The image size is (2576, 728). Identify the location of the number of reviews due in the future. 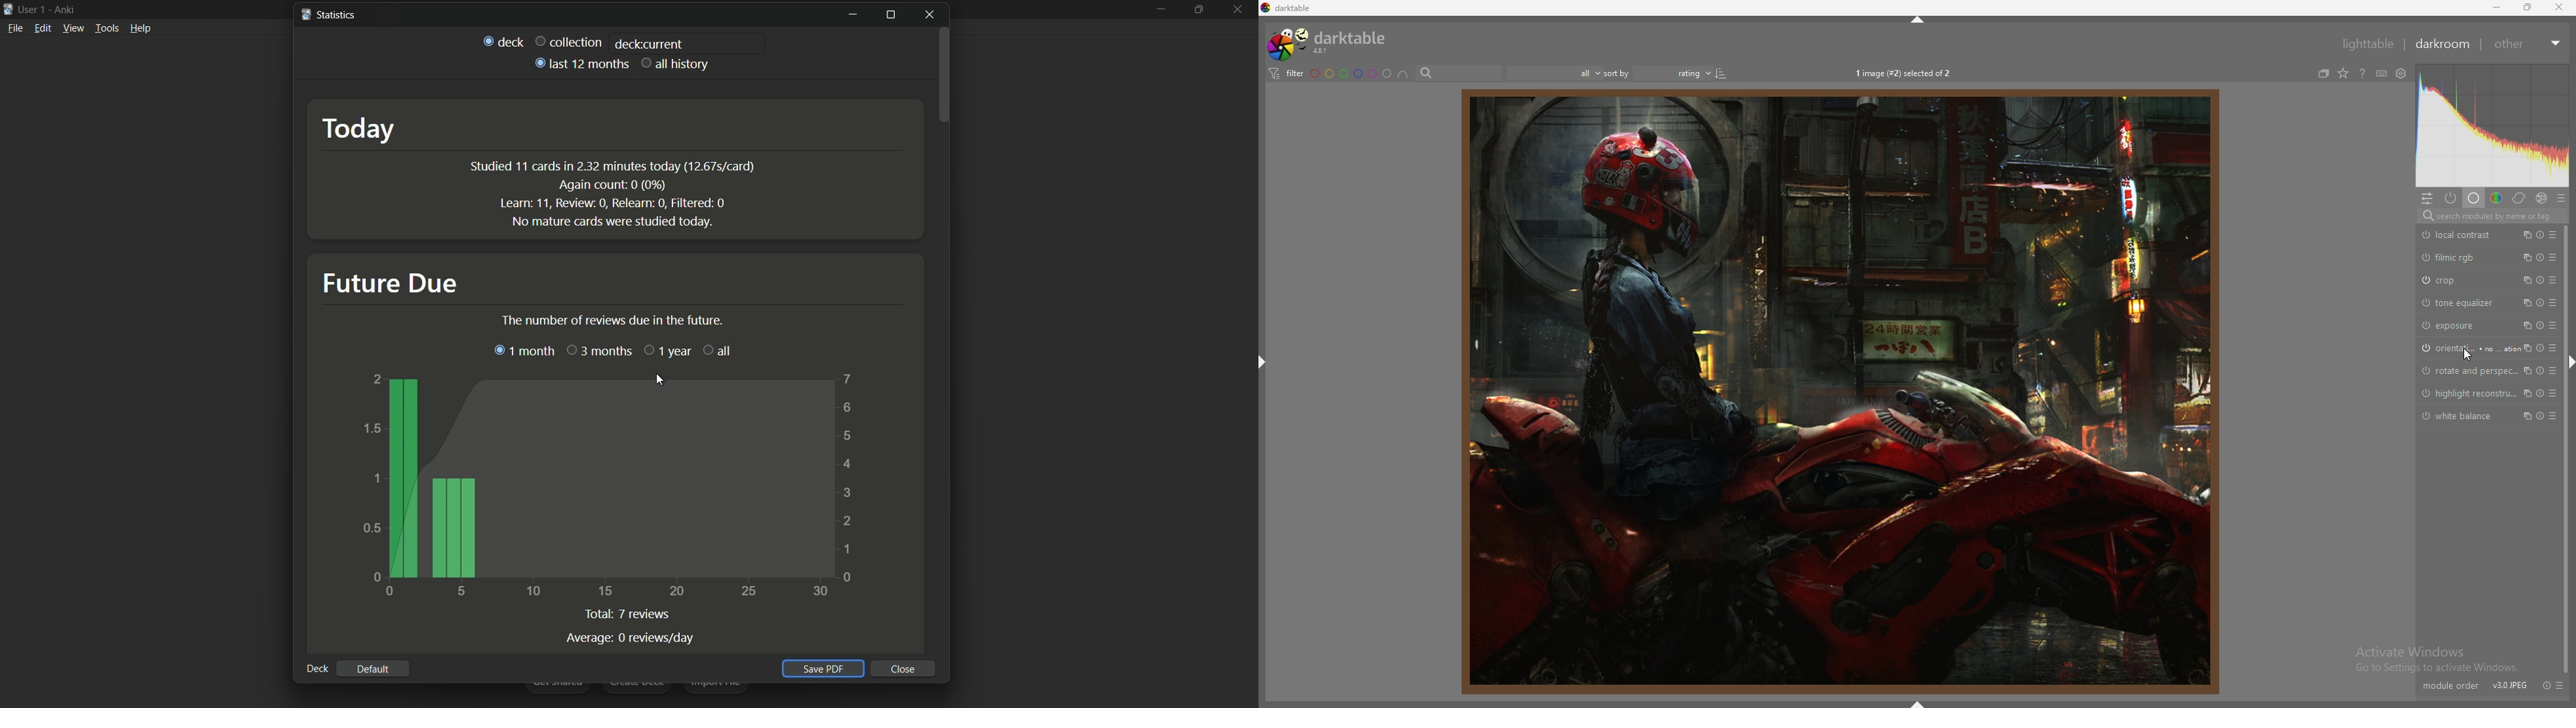
(611, 321).